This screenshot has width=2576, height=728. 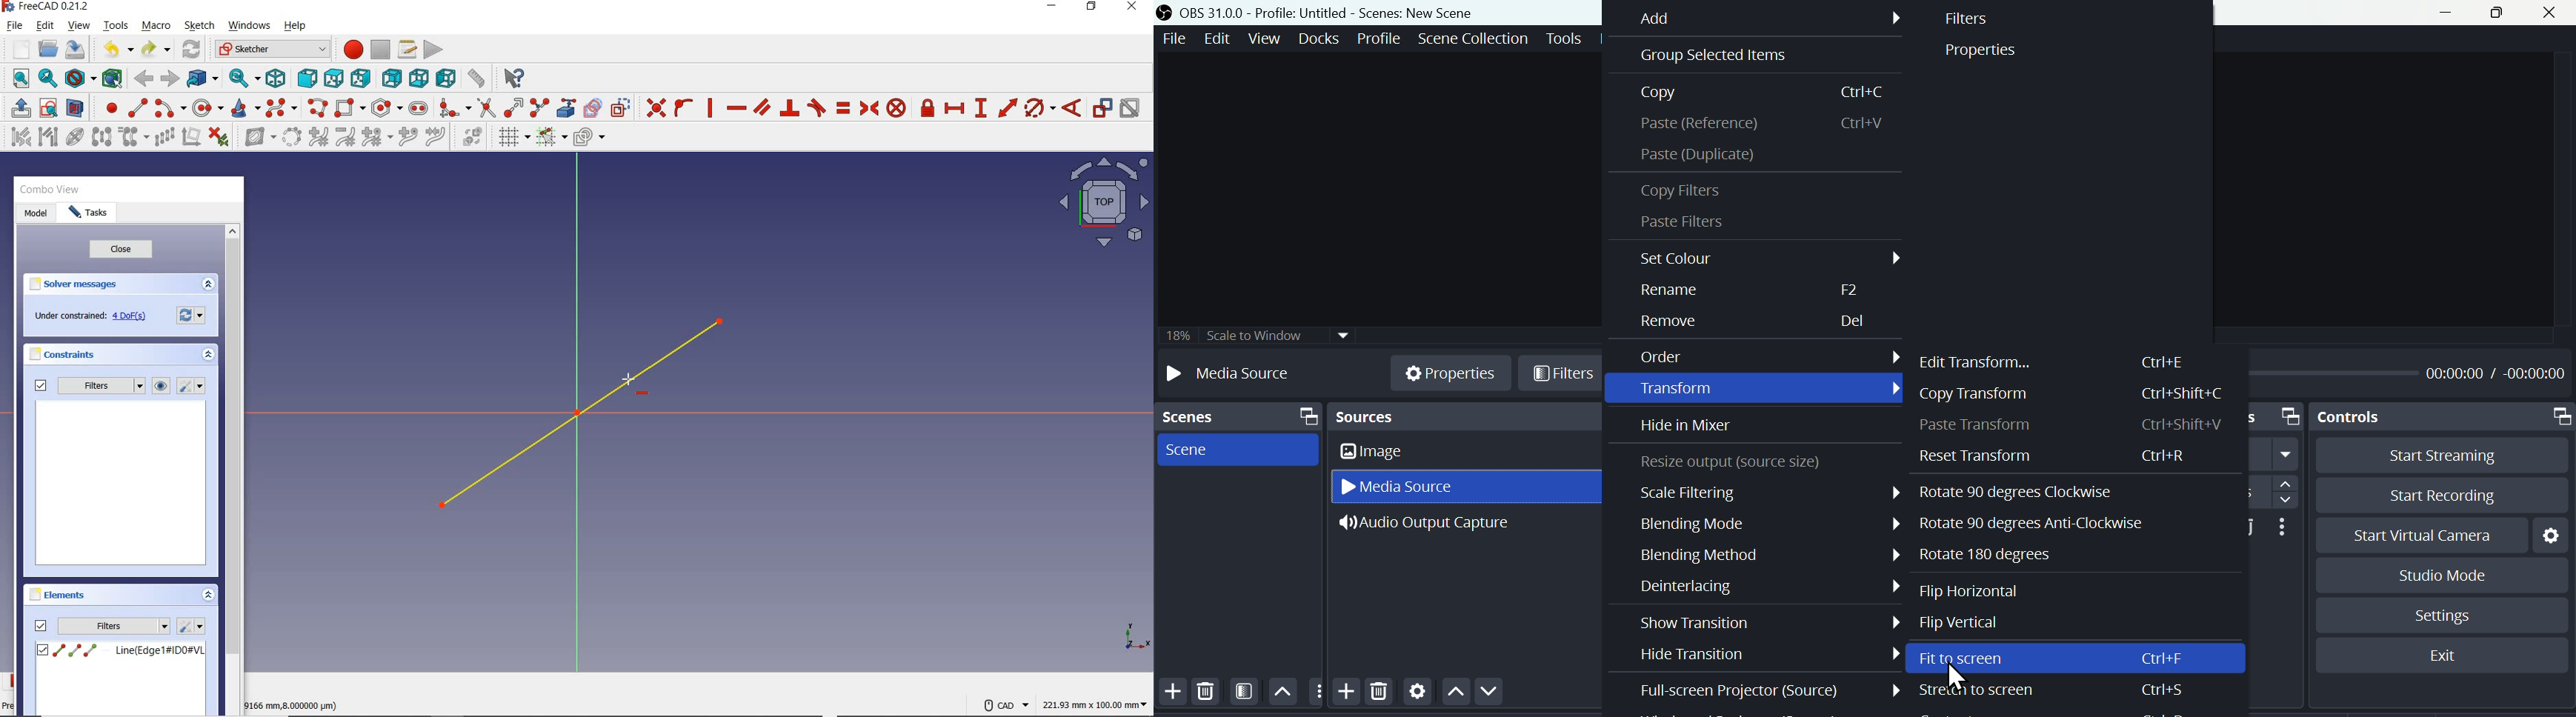 I want to click on Filters, so click(x=1561, y=375).